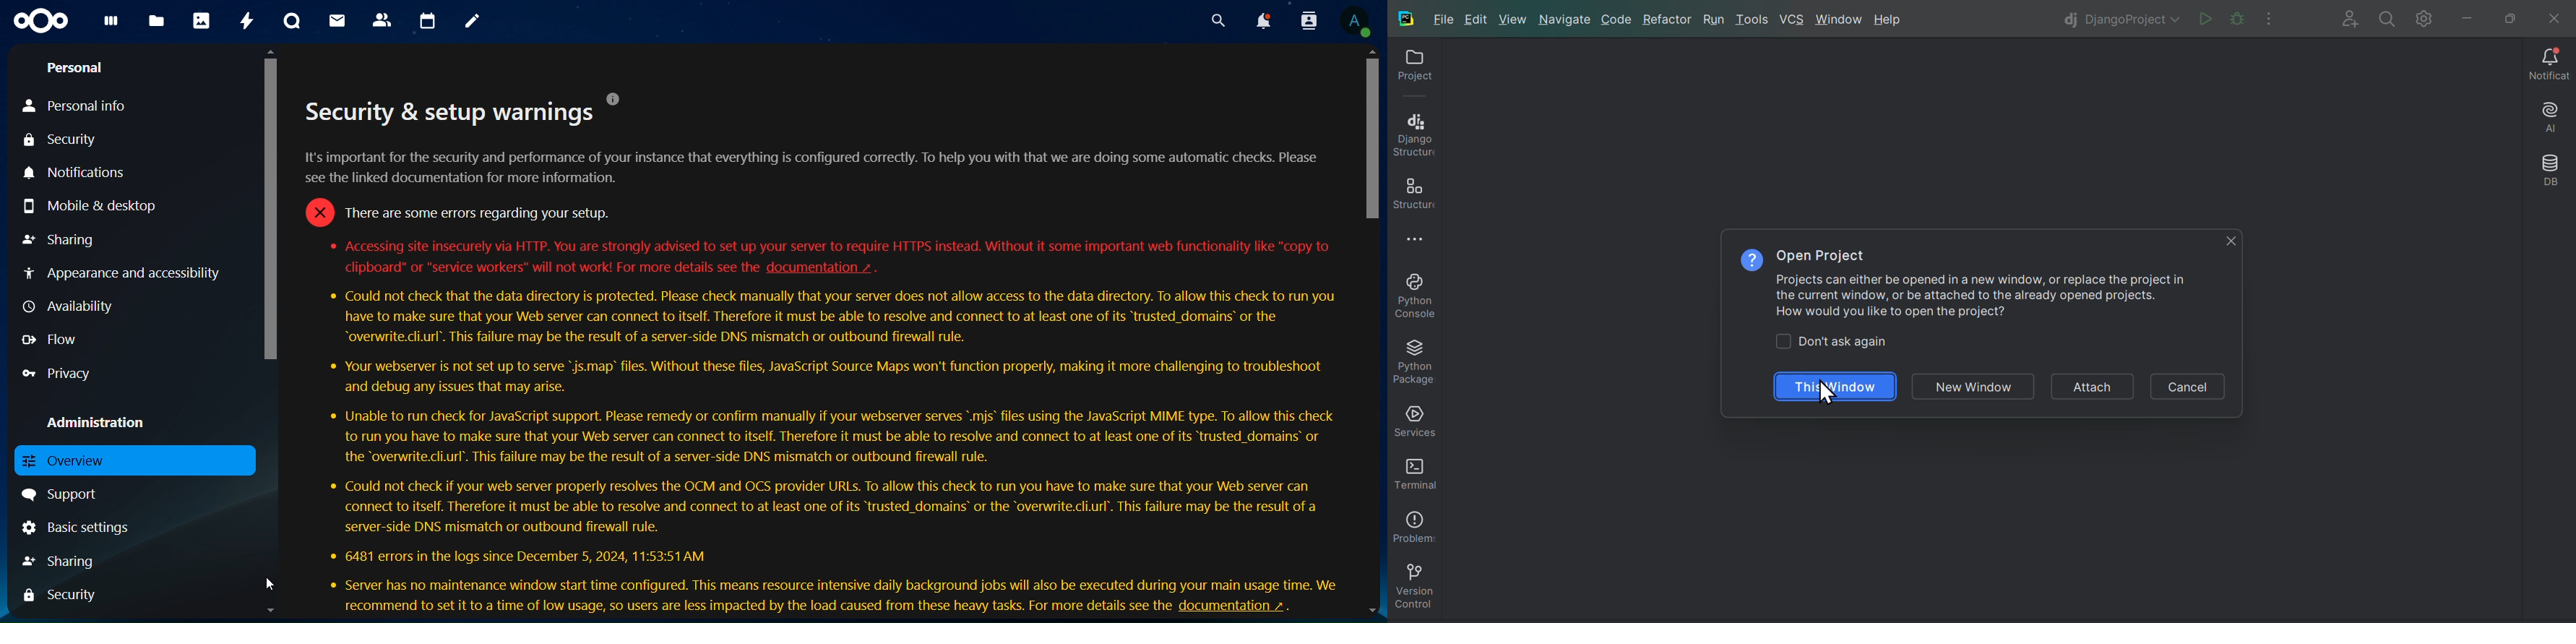 Image resolution: width=2576 pixels, height=644 pixels. I want to click on privacy, so click(66, 374).